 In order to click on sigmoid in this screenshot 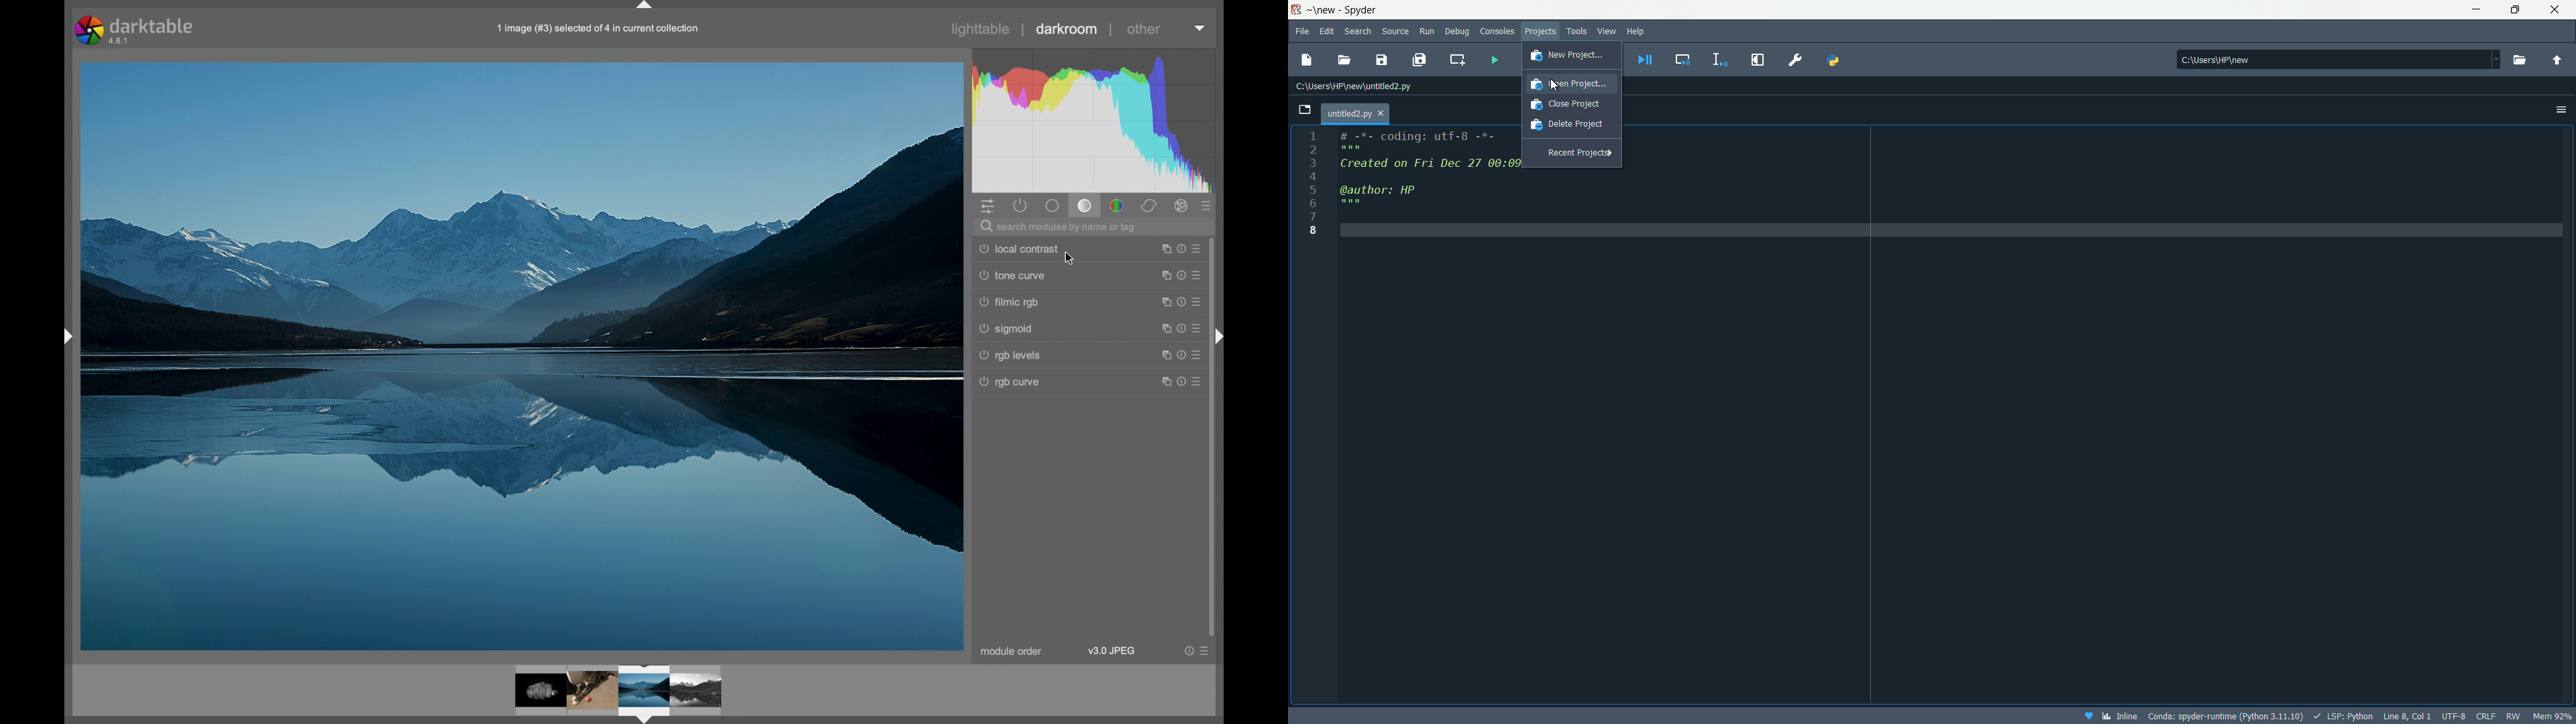, I will do `click(1006, 329)`.